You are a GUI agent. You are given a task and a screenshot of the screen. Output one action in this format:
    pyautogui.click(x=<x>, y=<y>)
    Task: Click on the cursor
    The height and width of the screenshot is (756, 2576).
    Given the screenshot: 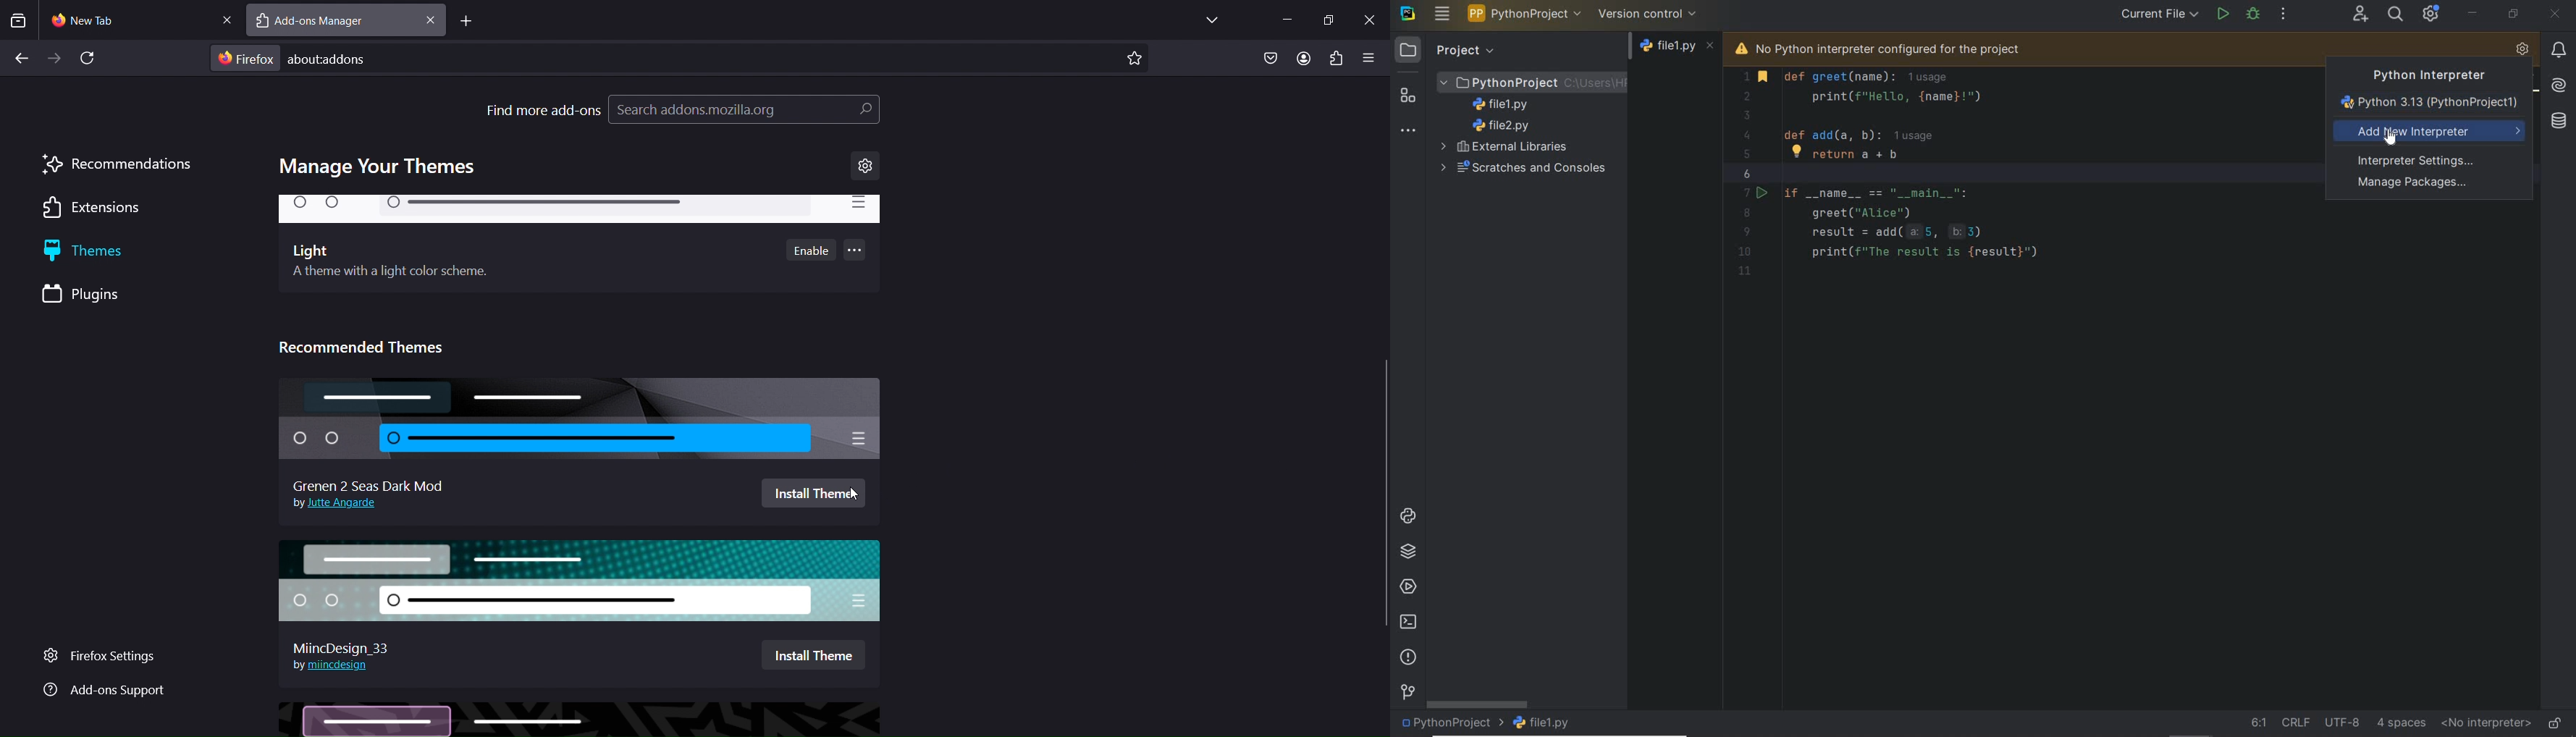 What is the action you would take?
    pyautogui.click(x=853, y=495)
    